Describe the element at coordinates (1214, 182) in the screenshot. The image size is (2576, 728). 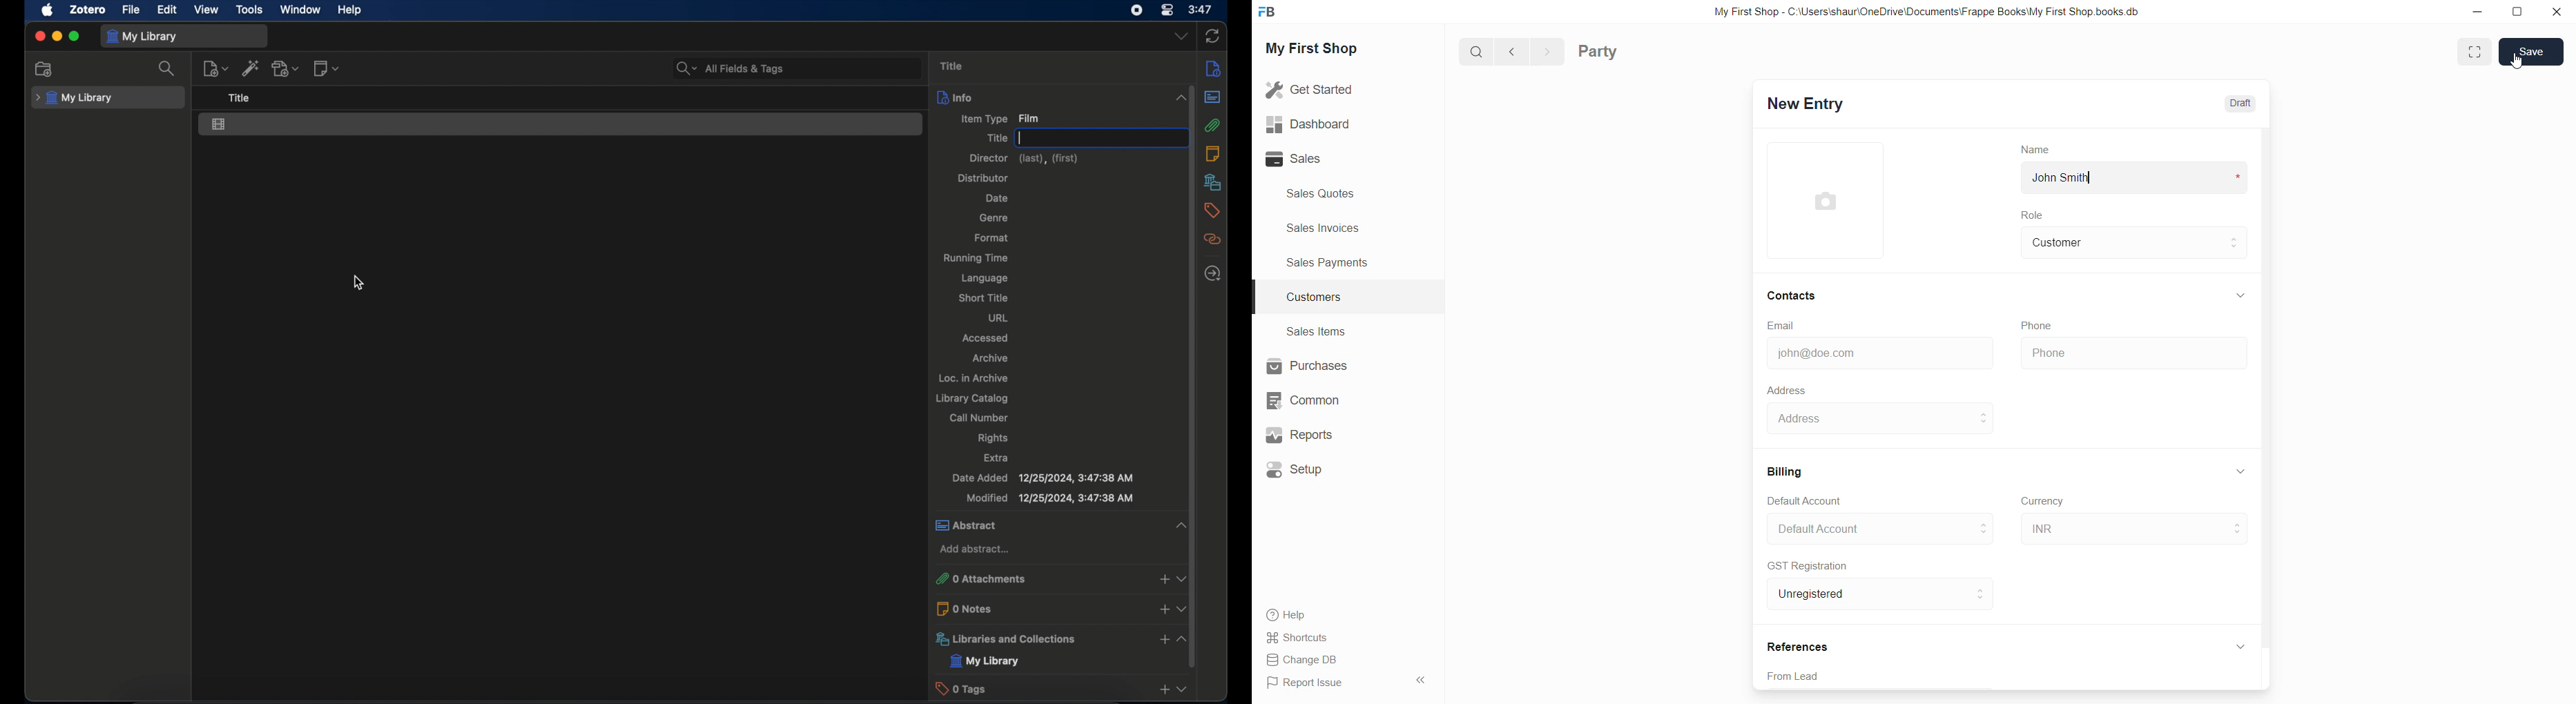
I see `libraries` at that location.